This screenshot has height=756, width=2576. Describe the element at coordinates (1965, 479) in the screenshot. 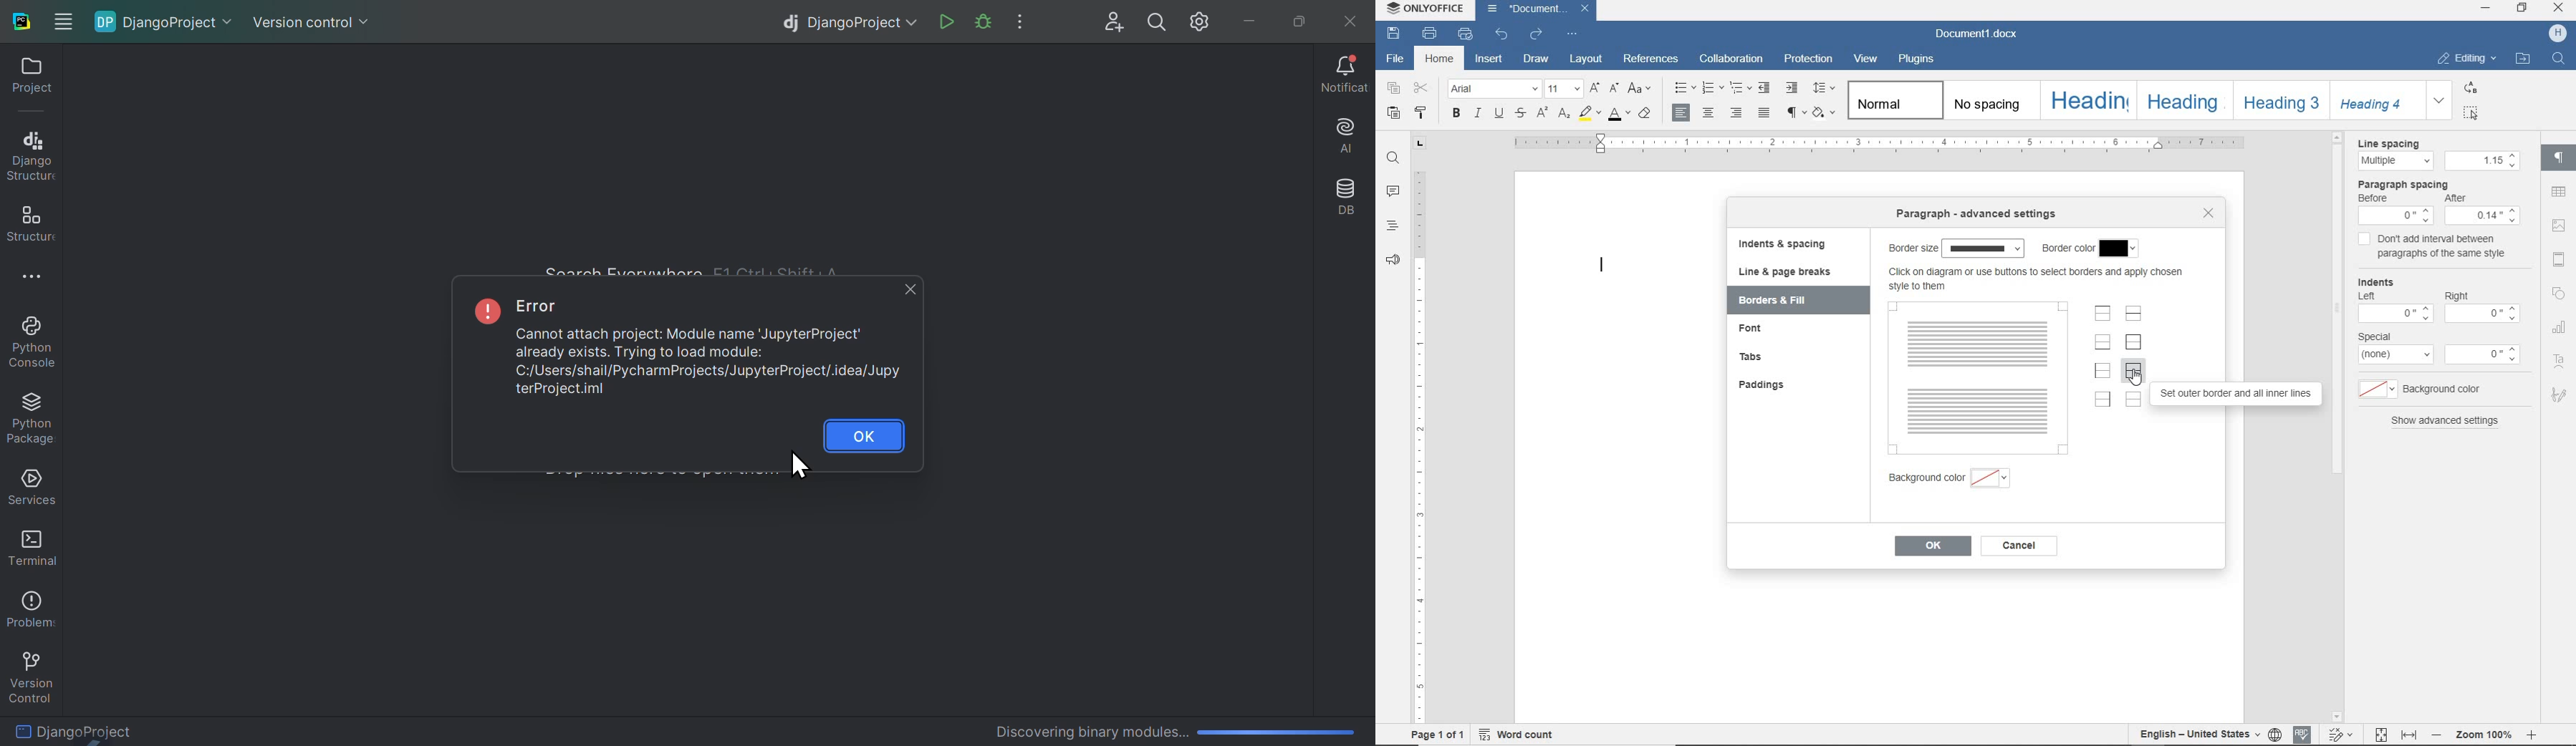

I see `background color` at that location.